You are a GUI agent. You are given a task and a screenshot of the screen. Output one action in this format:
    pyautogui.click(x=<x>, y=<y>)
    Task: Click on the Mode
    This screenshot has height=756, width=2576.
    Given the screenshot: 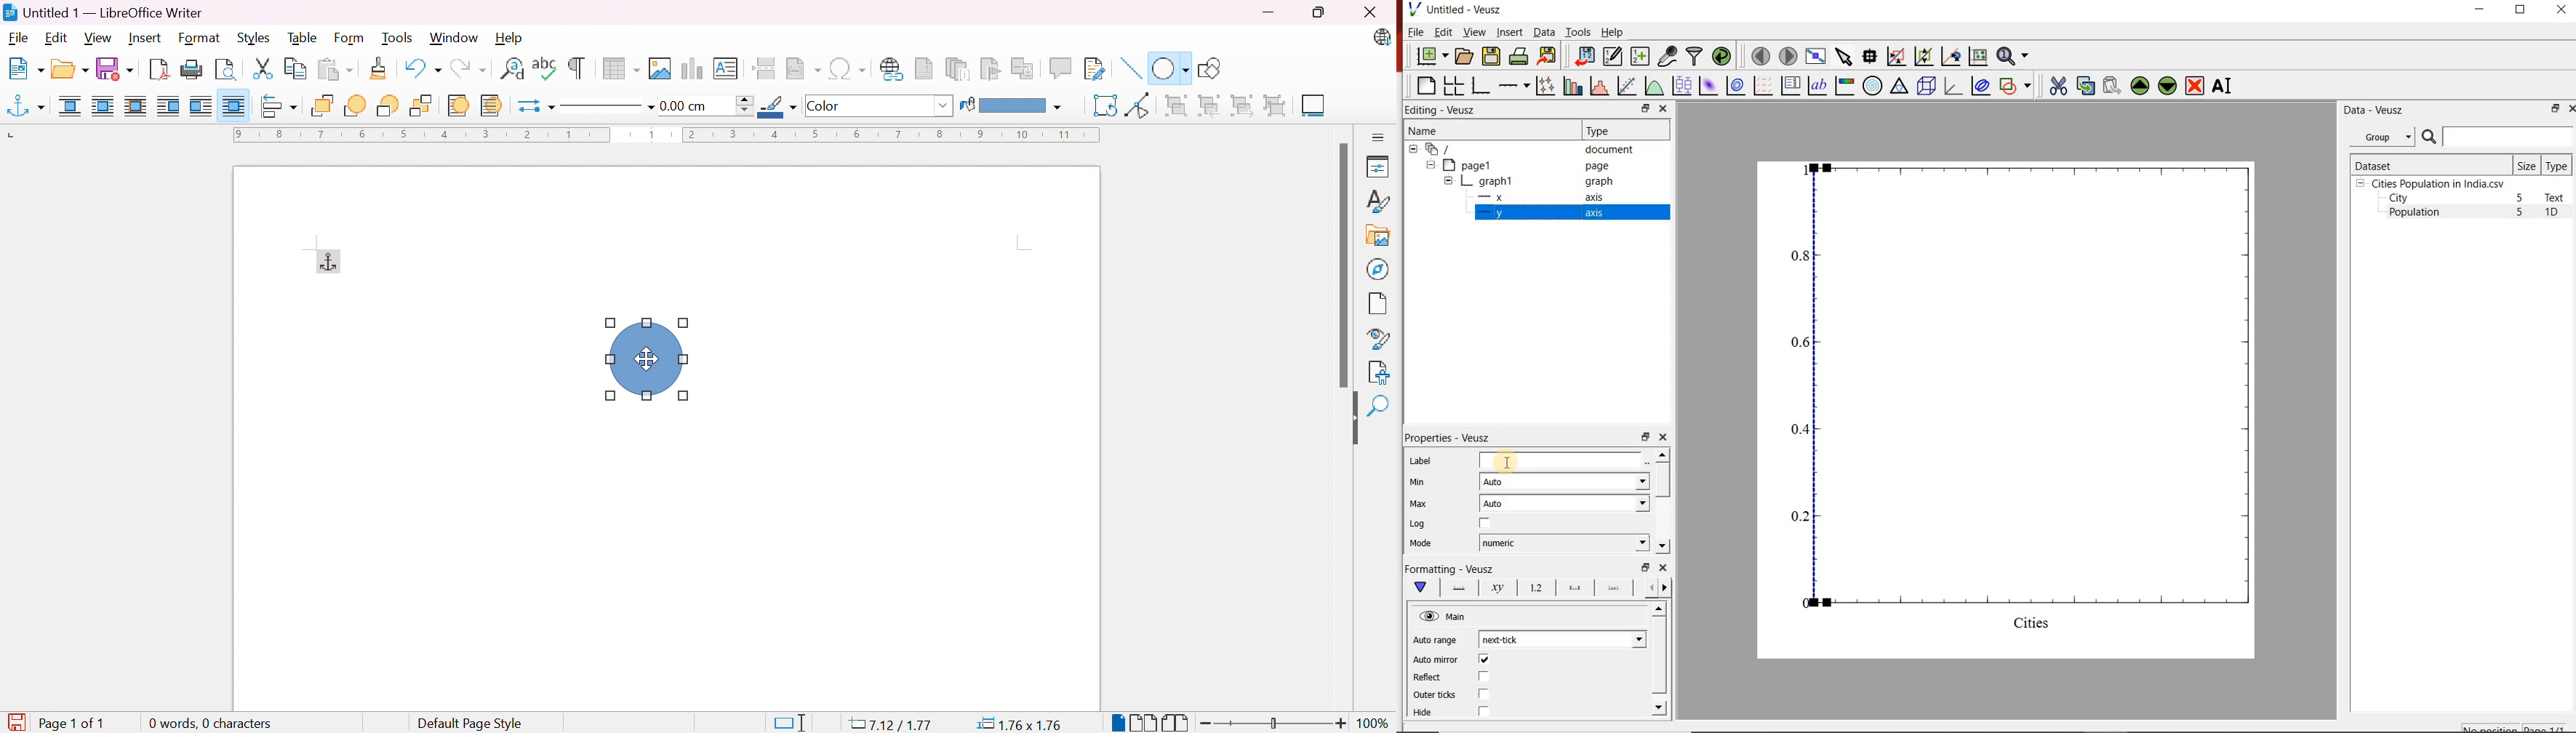 What is the action you would take?
    pyautogui.click(x=1424, y=543)
    